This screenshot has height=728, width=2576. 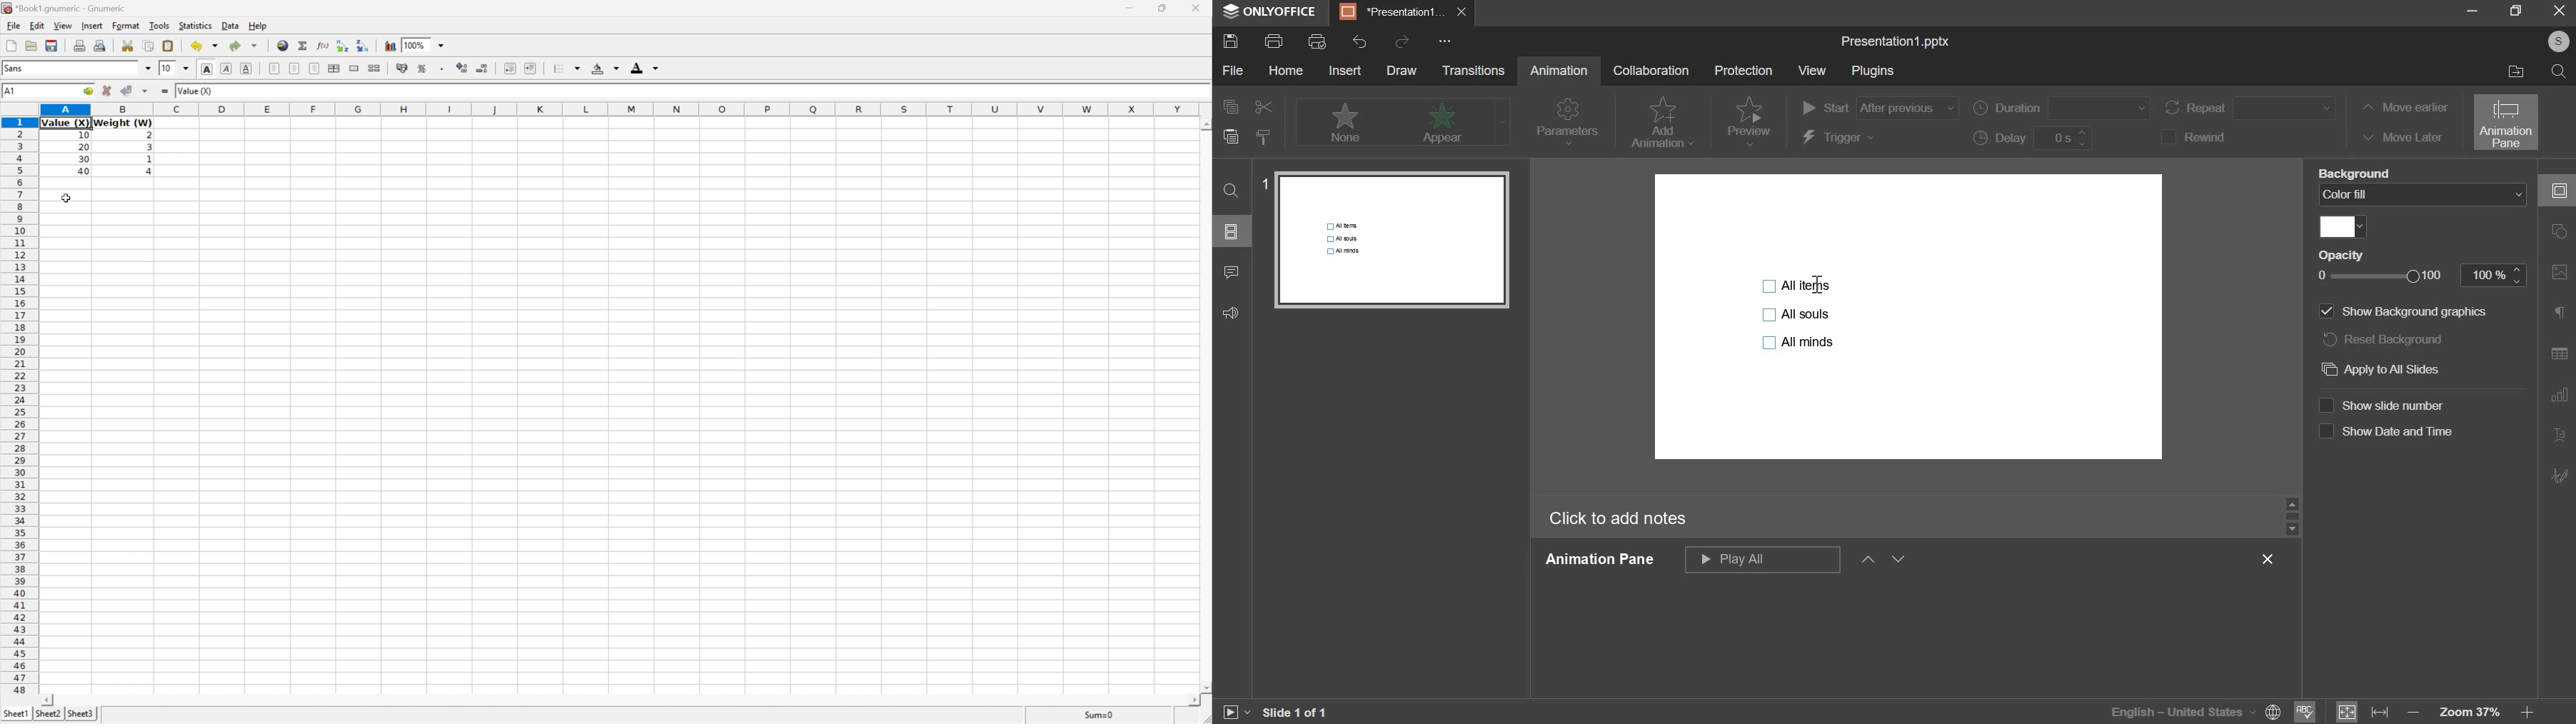 I want to click on spelling, so click(x=2305, y=710).